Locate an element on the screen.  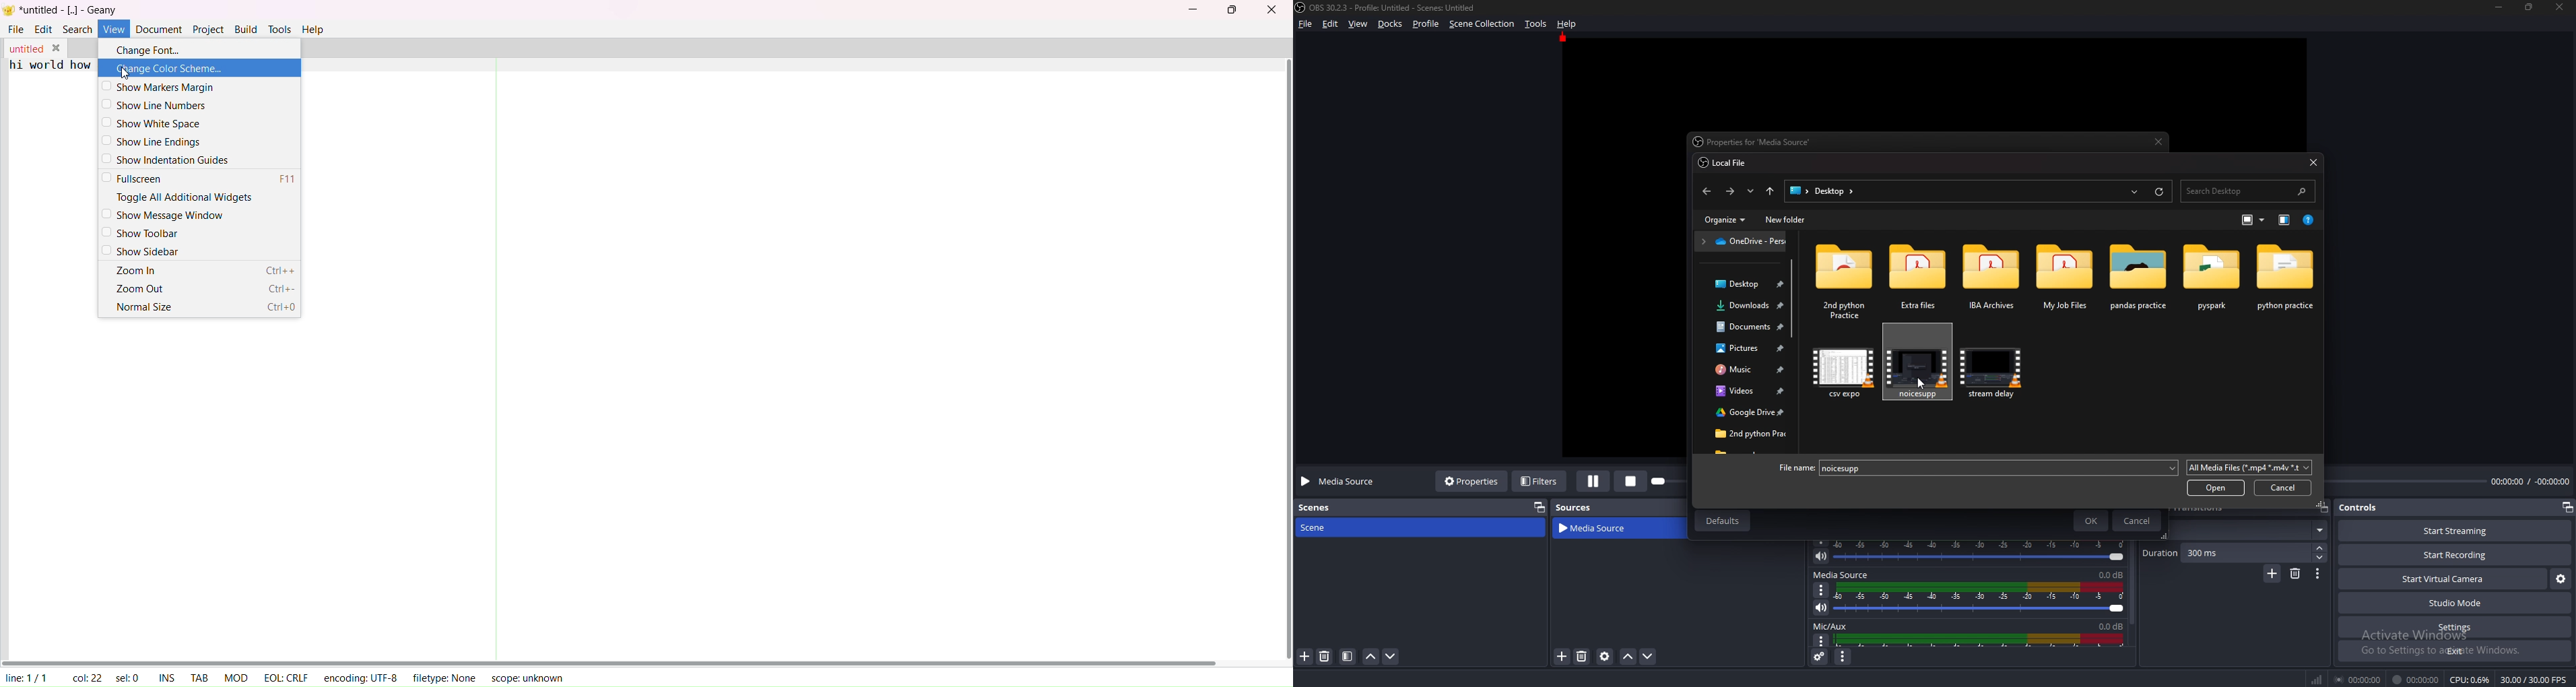
selected is located at coordinates (129, 676).